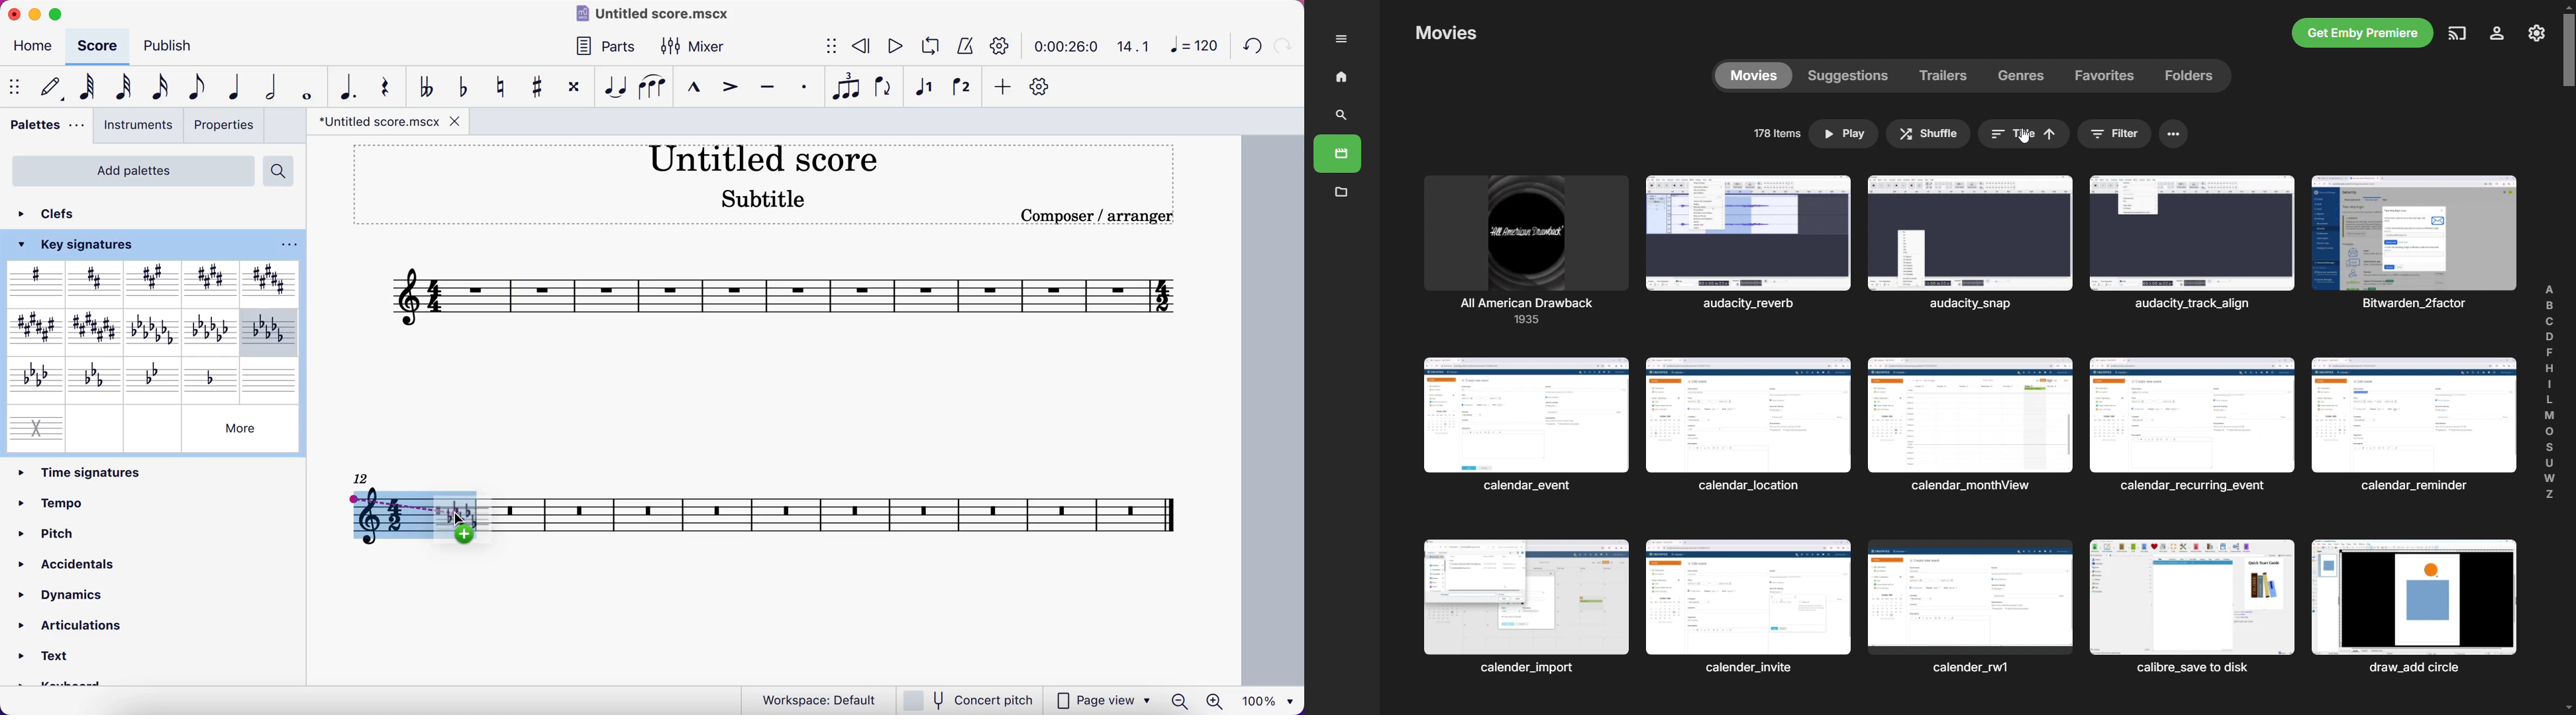 This screenshot has width=2576, height=728. What do you see at coordinates (238, 86) in the screenshot?
I see `quarter note` at bounding box center [238, 86].